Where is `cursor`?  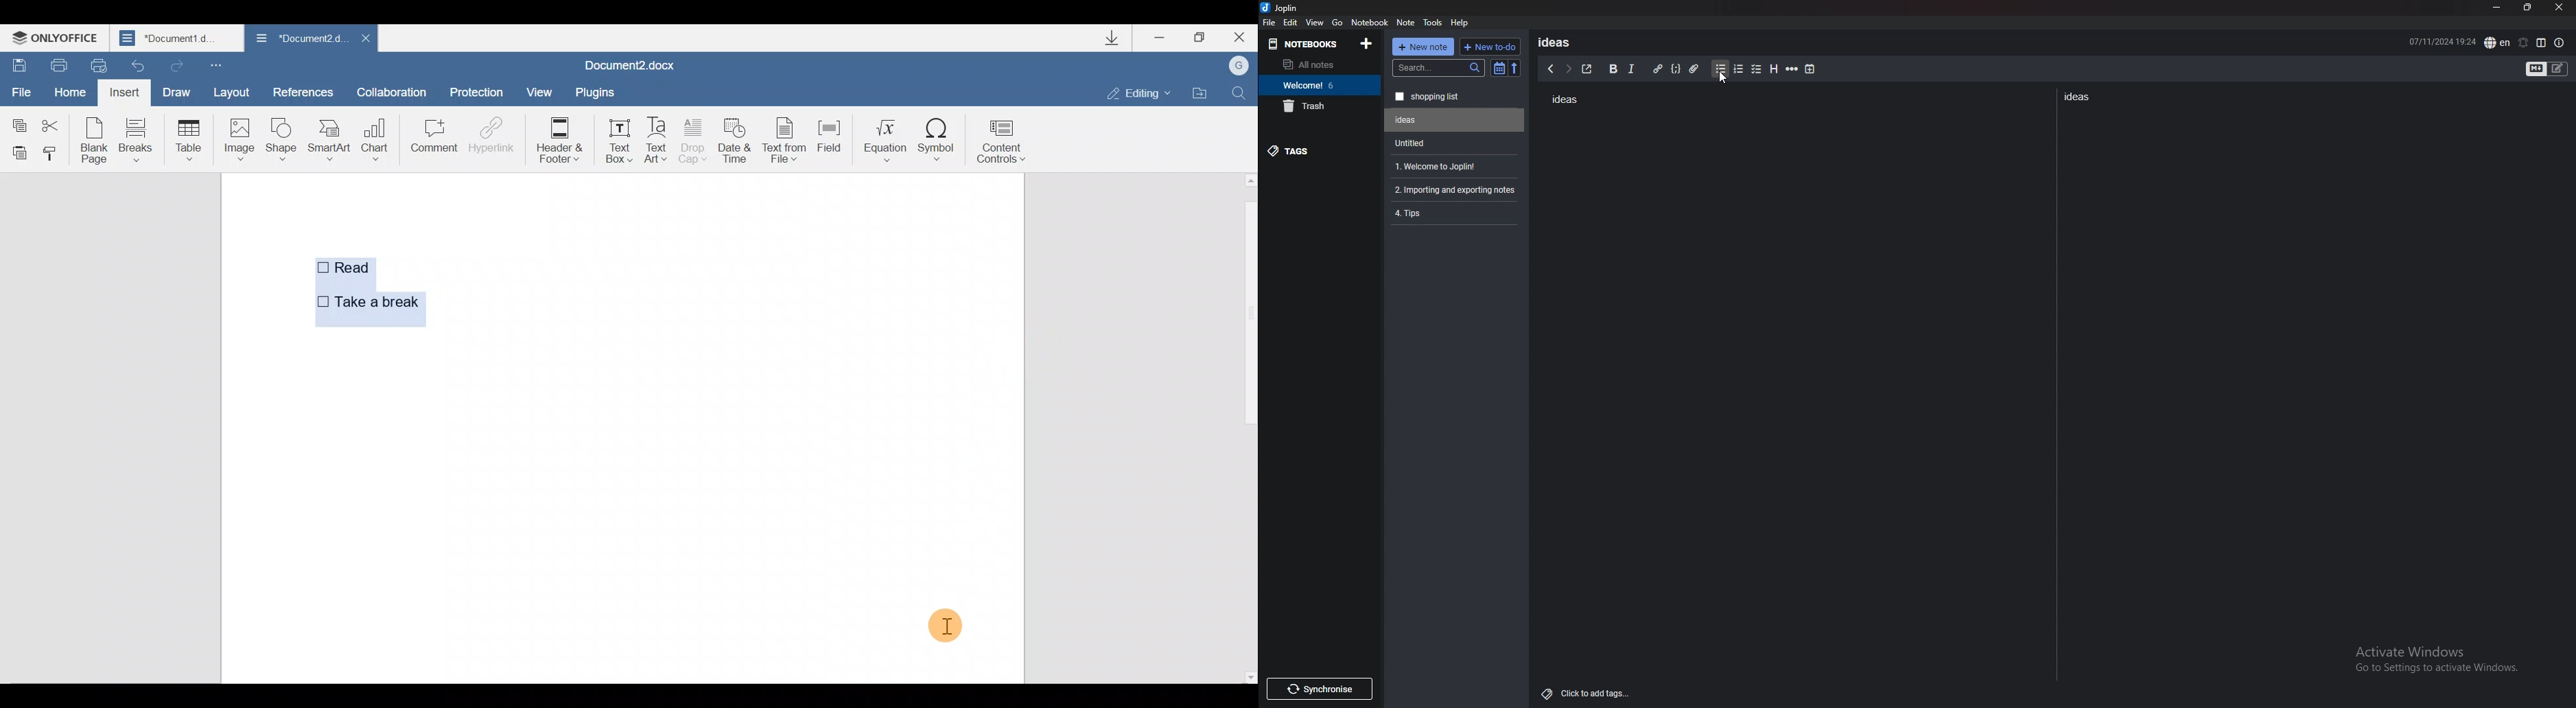 cursor is located at coordinates (1726, 81).